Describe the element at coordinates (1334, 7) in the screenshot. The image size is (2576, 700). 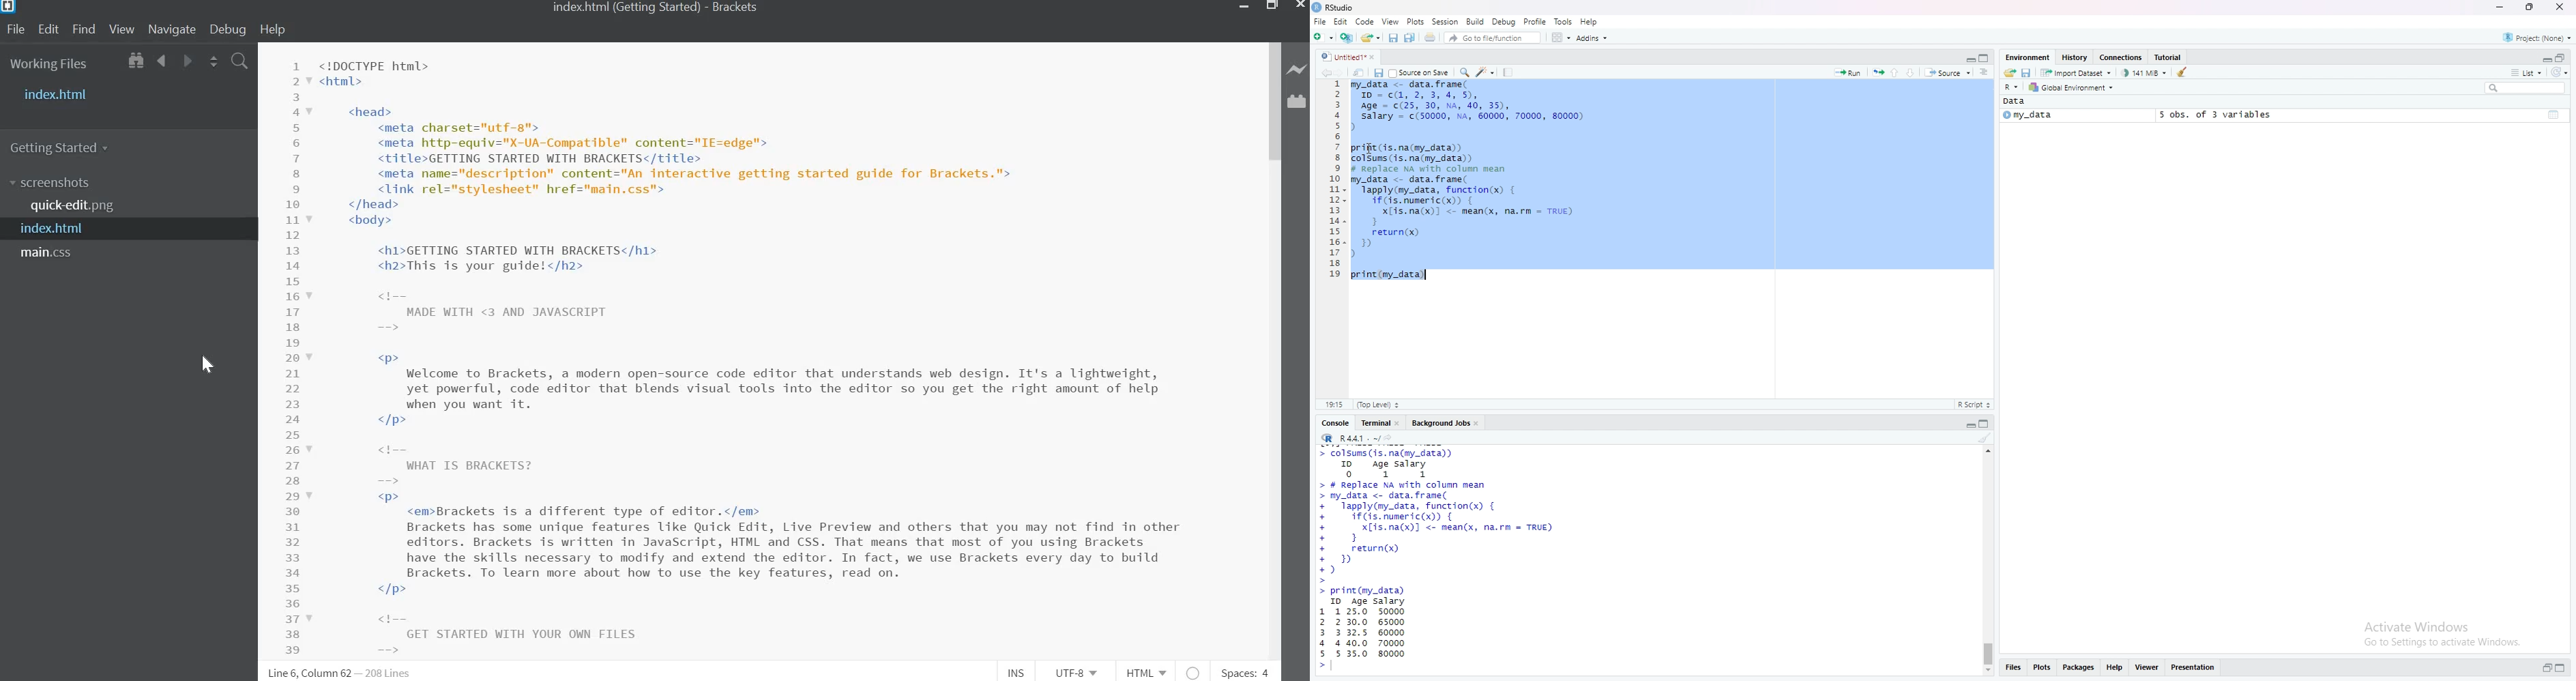
I see `Rstudio` at that location.